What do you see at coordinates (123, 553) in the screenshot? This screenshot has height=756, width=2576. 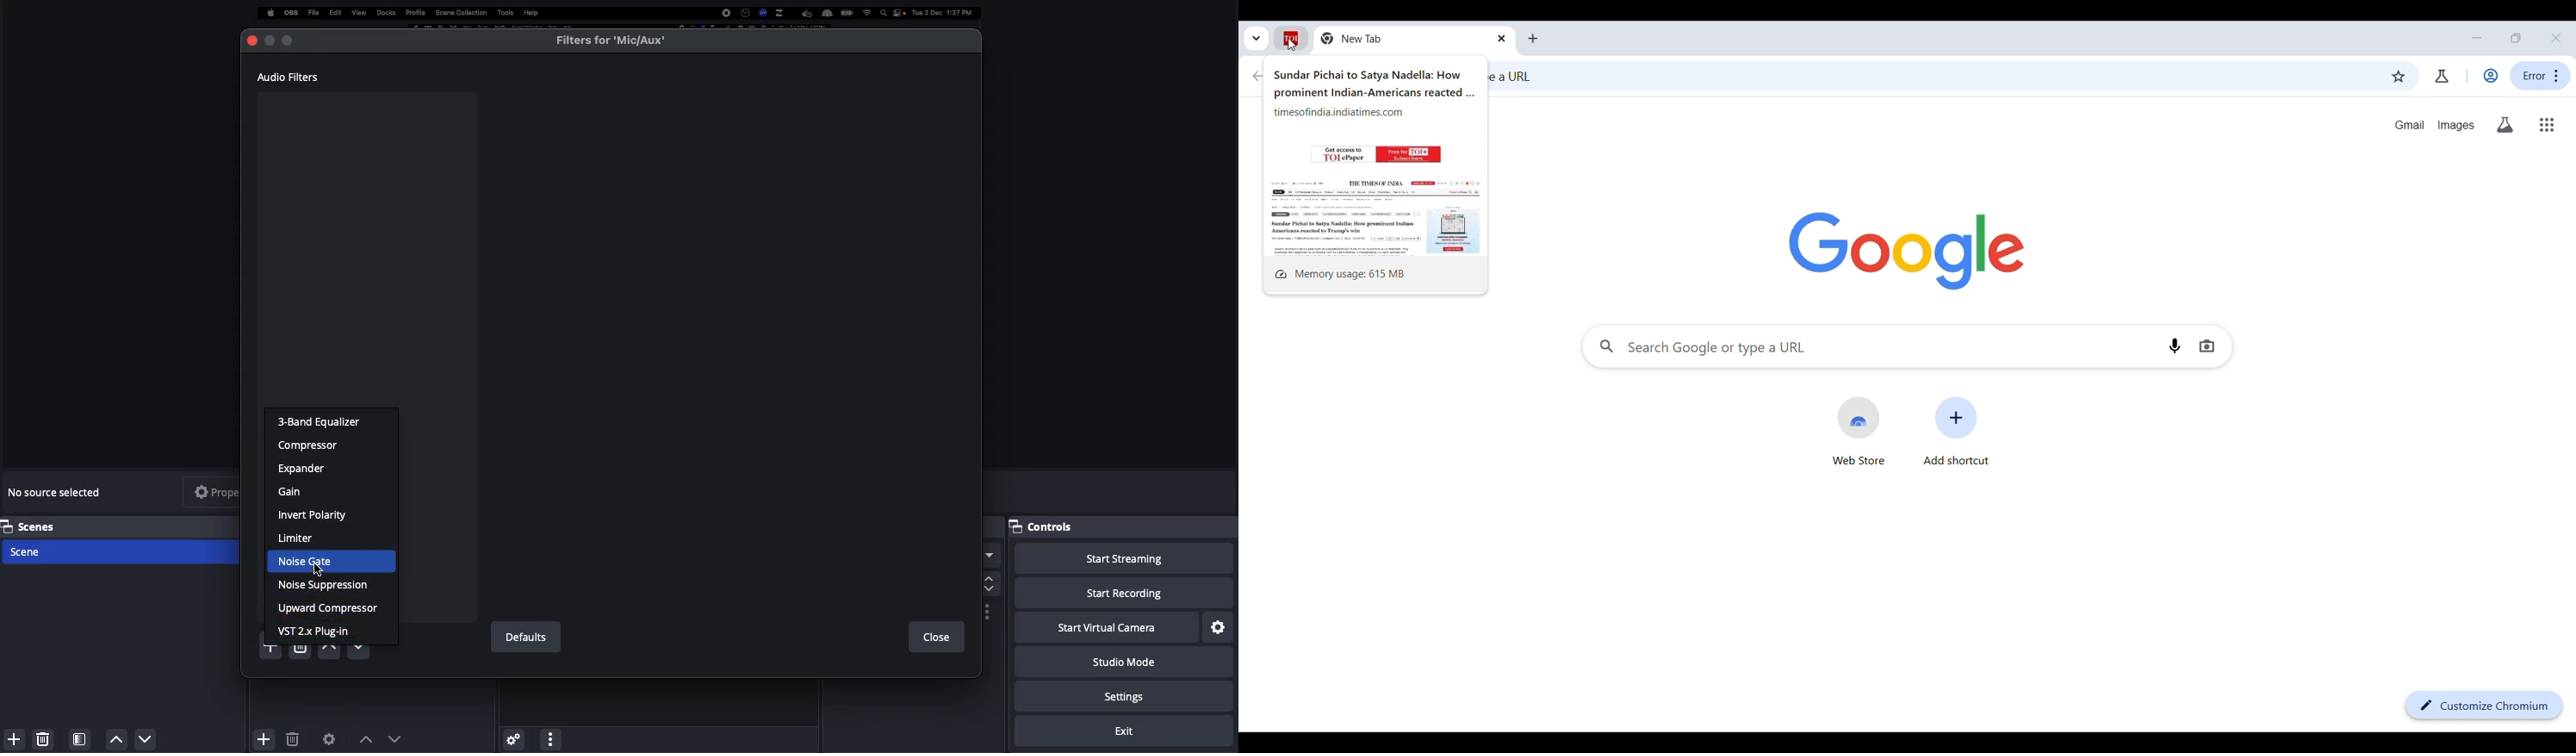 I see `Scene` at bounding box center [123, 553].